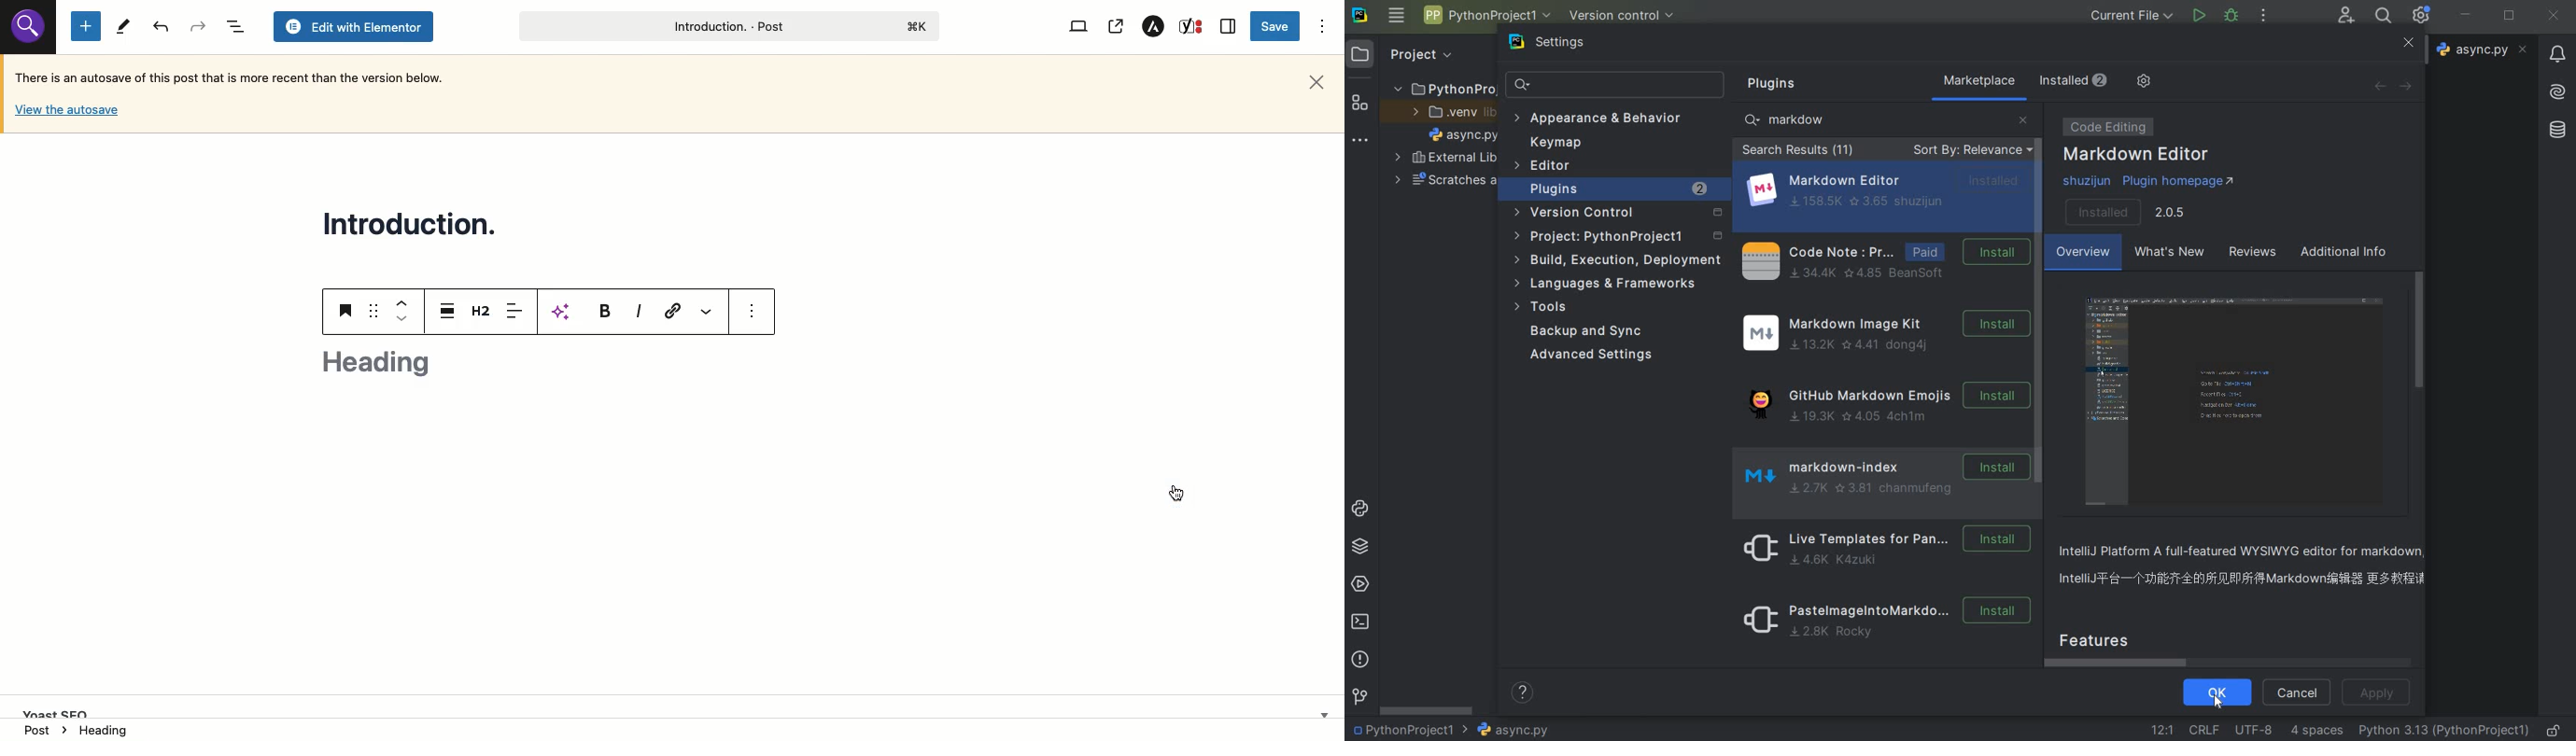 Image resolution: width=2576 pixels, height=756 pixels. Describe the element at coordinates (2422, 16) in the screenshot. I see `ide and project settings` at that location.